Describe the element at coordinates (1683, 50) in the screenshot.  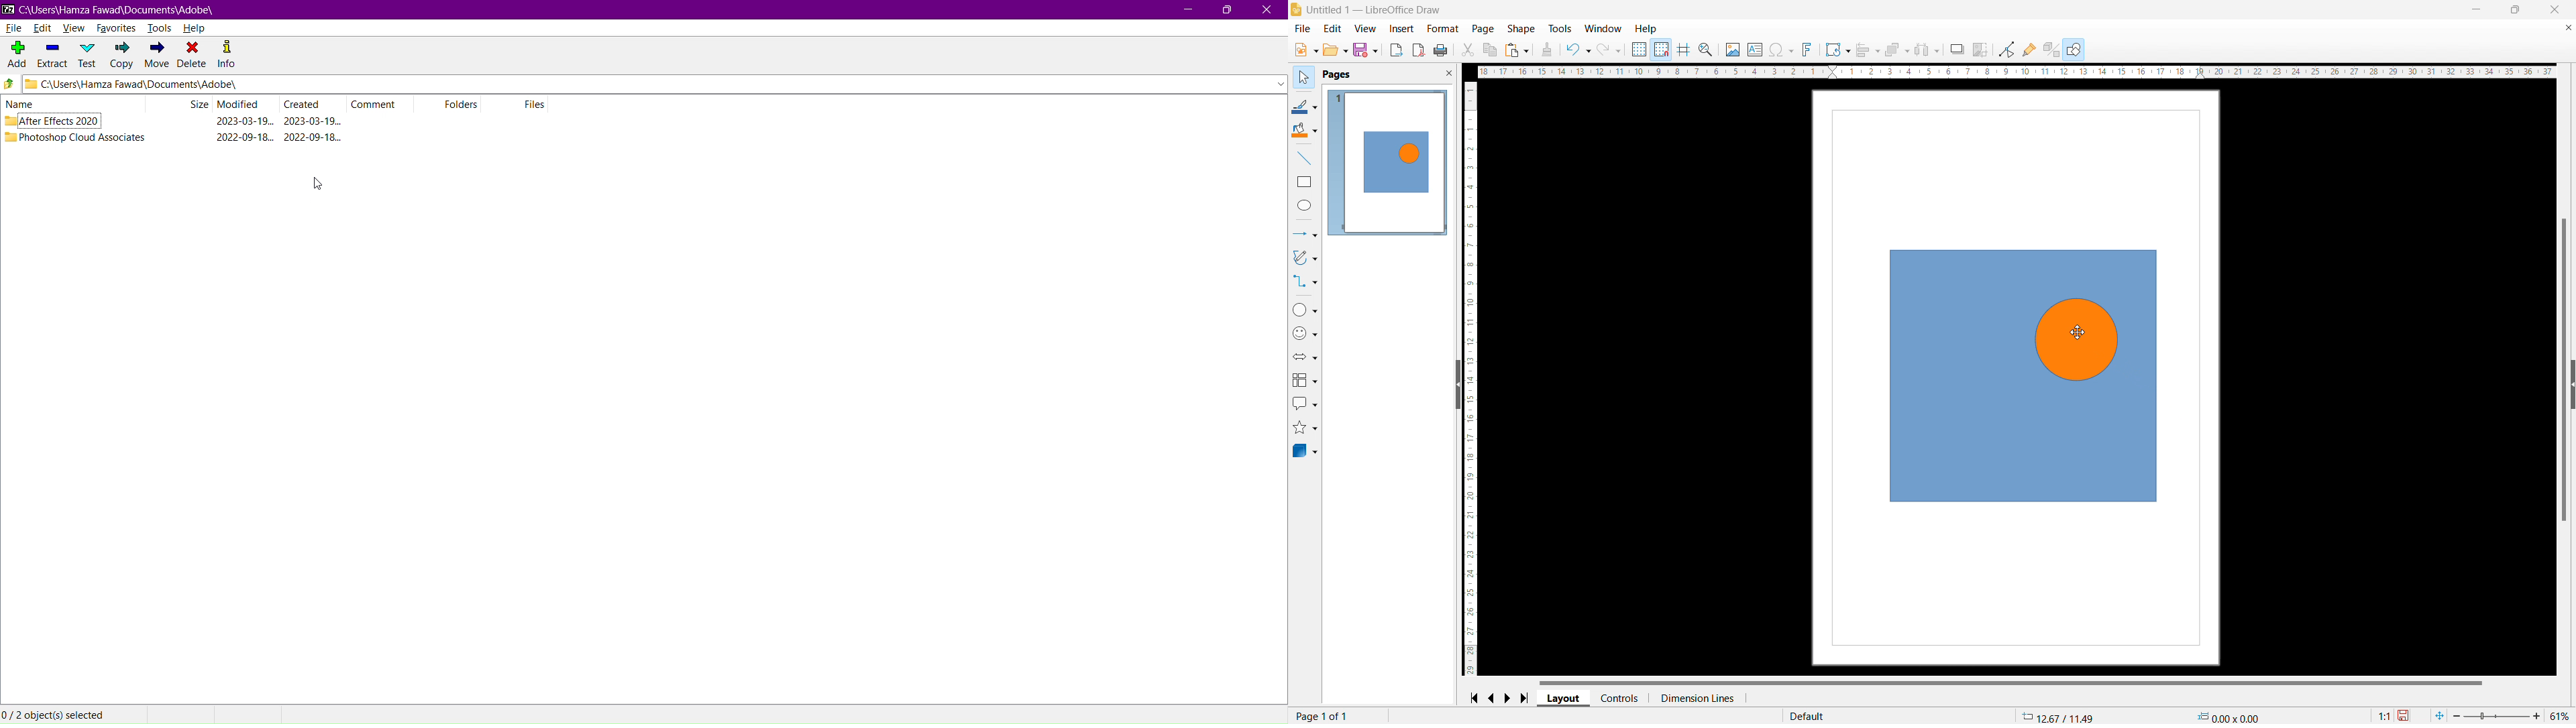
I see `helplines while moving` at that location.